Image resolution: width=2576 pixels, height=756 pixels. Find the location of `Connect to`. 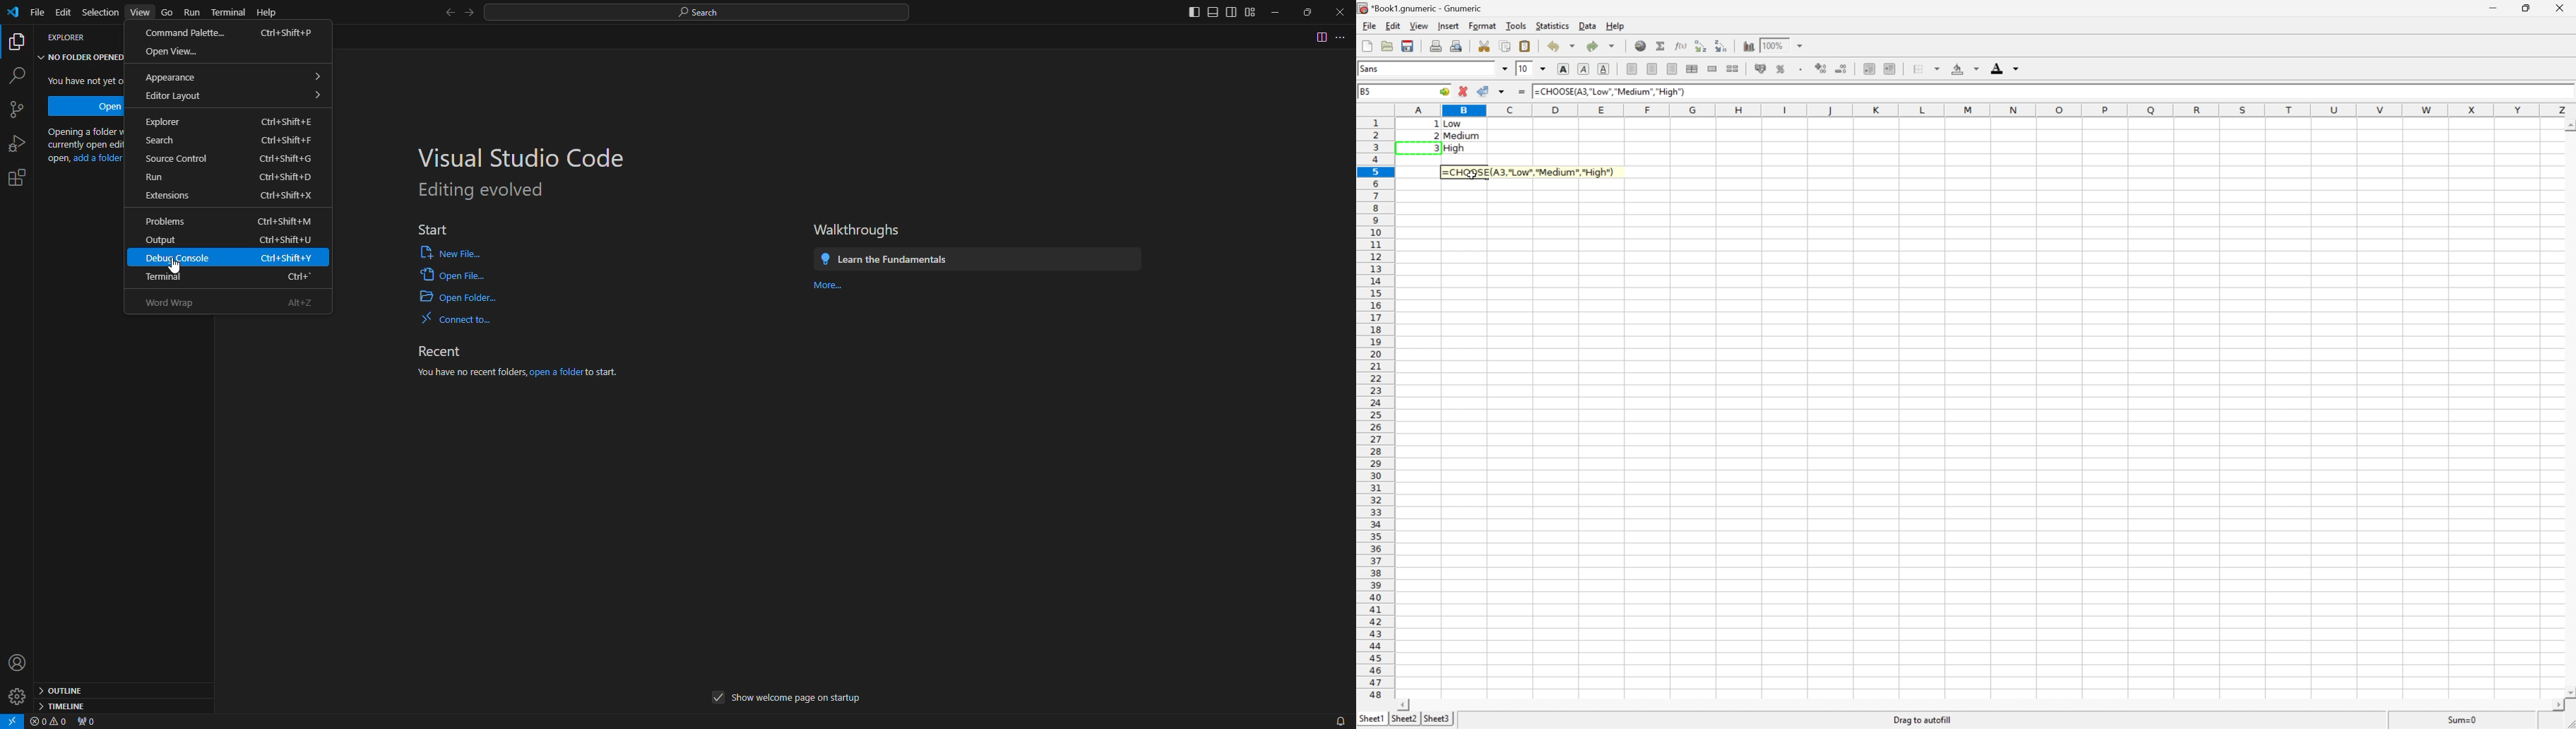

Connect to is located at coordinates (455, 318).